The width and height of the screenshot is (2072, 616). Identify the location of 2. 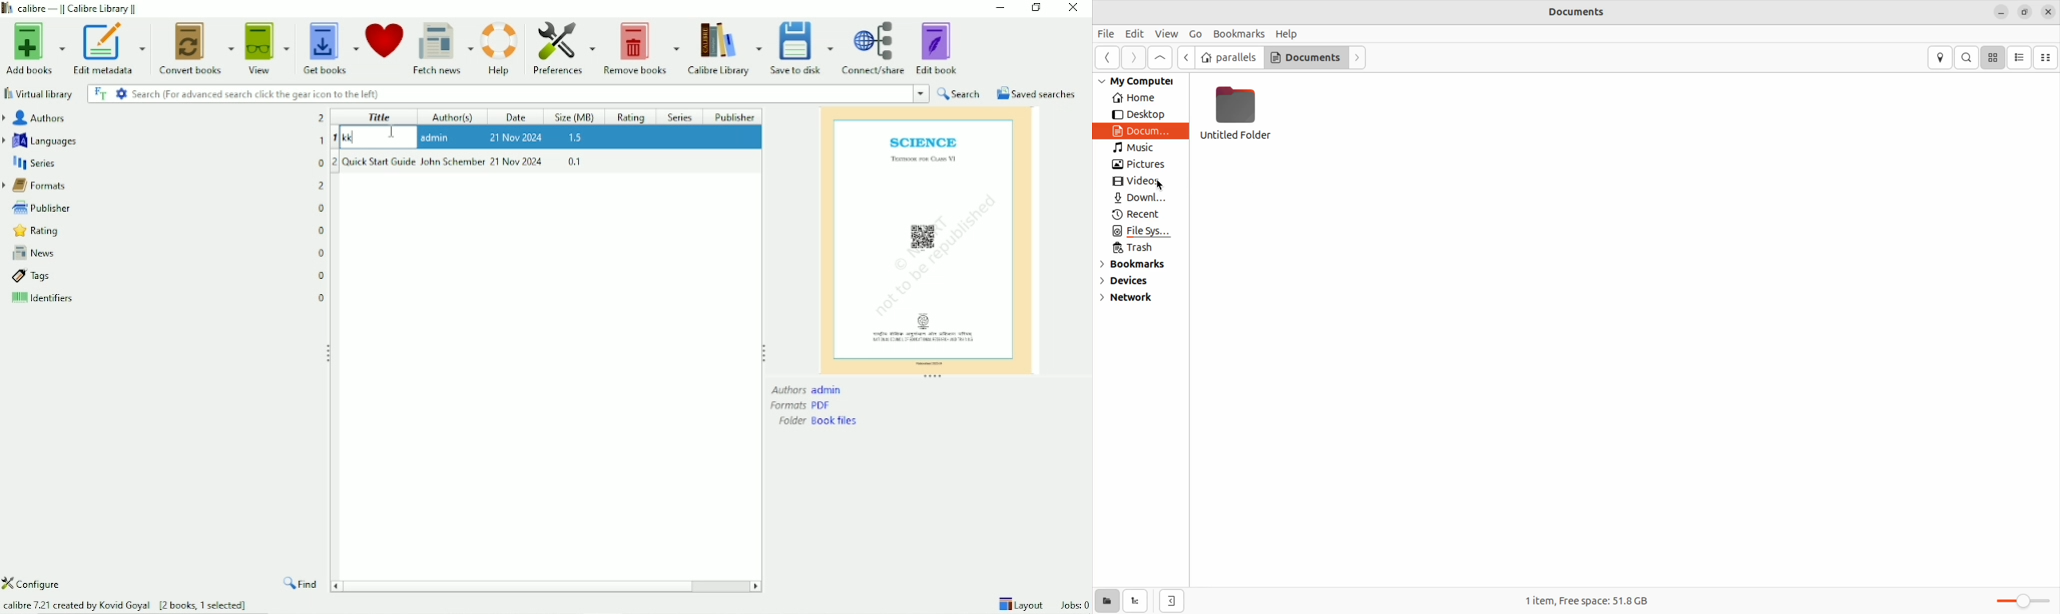
(322, 186).